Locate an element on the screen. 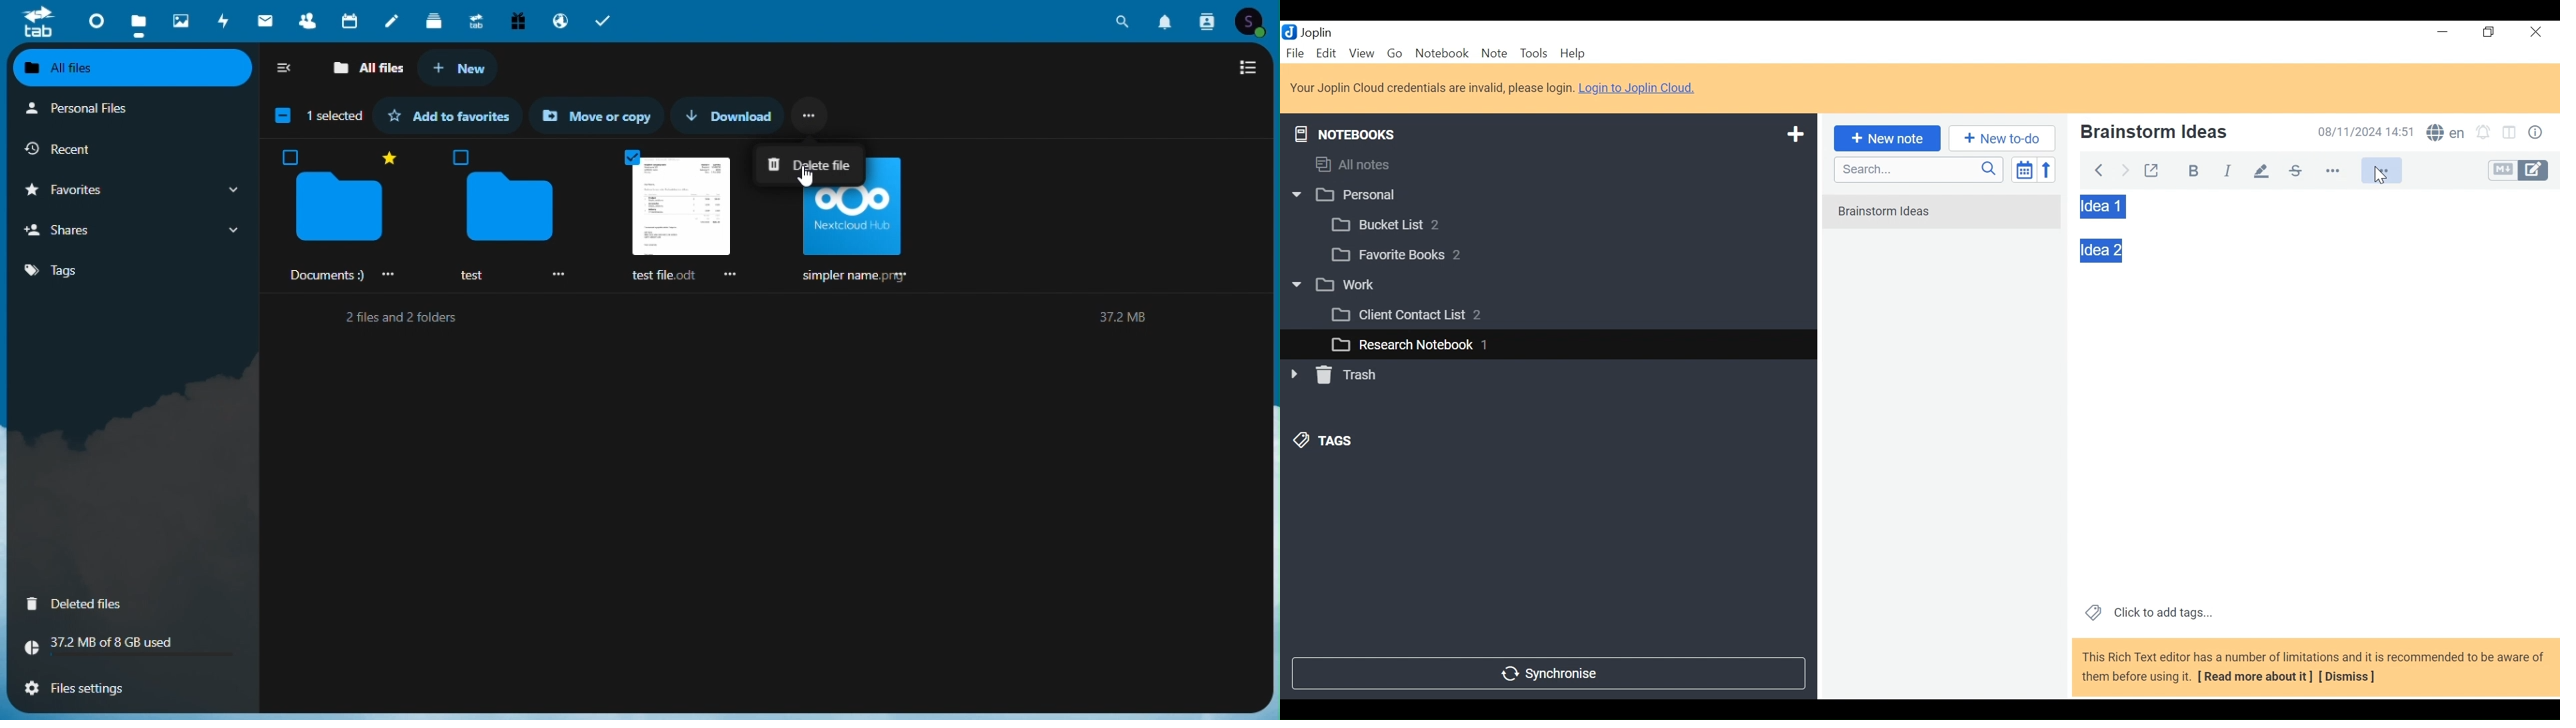  Toggle Editor layout is located at coordinates (2510, 134).